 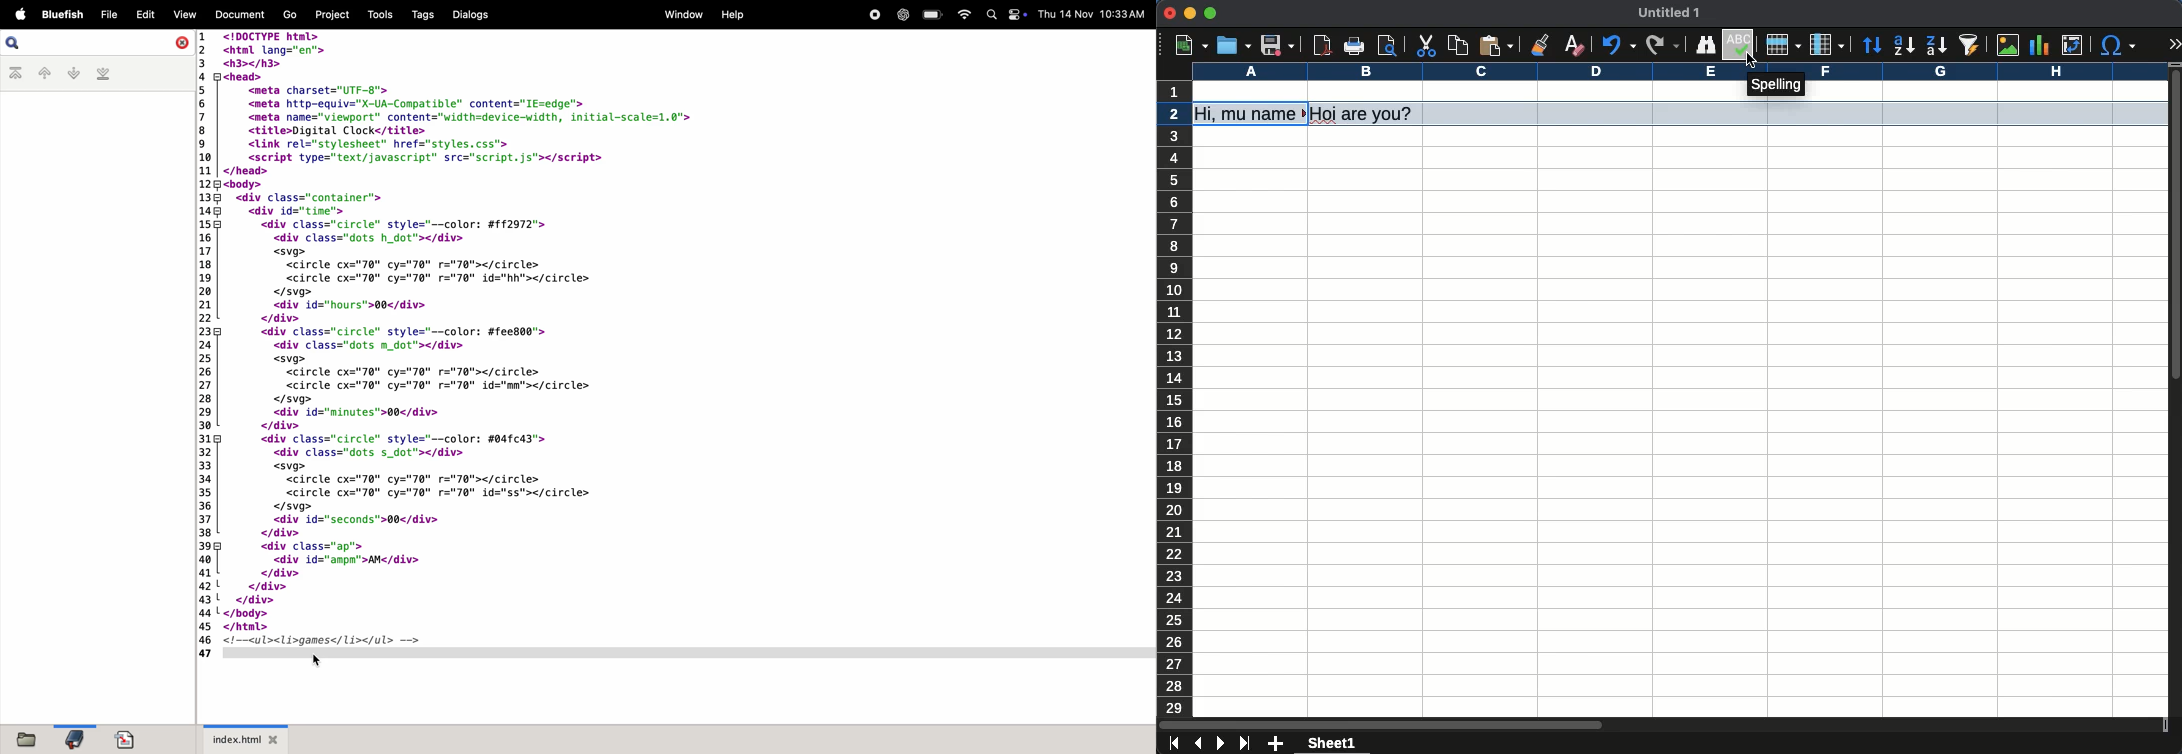 What do you see at coordinates (1176, 743) in the screenshot?
I see `first sheet` at bounding box center [1176, 743].